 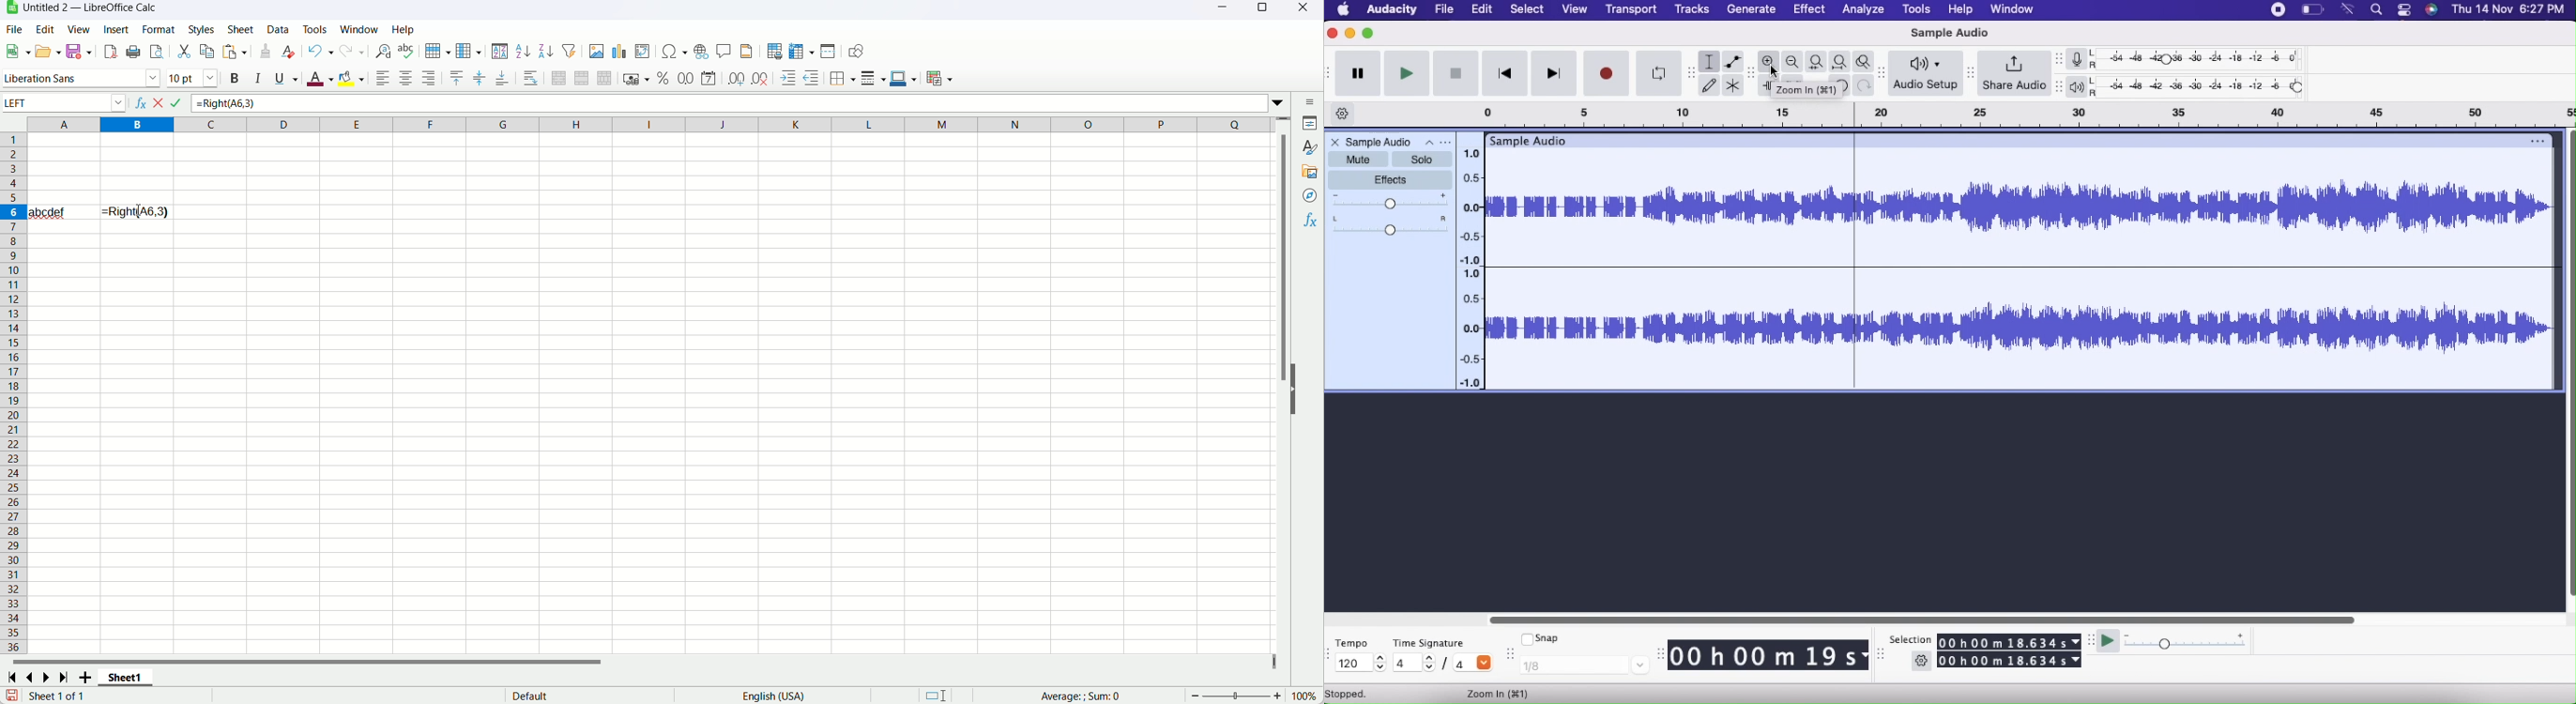 I want to click on Record meter, so click(x=2084, y=59).